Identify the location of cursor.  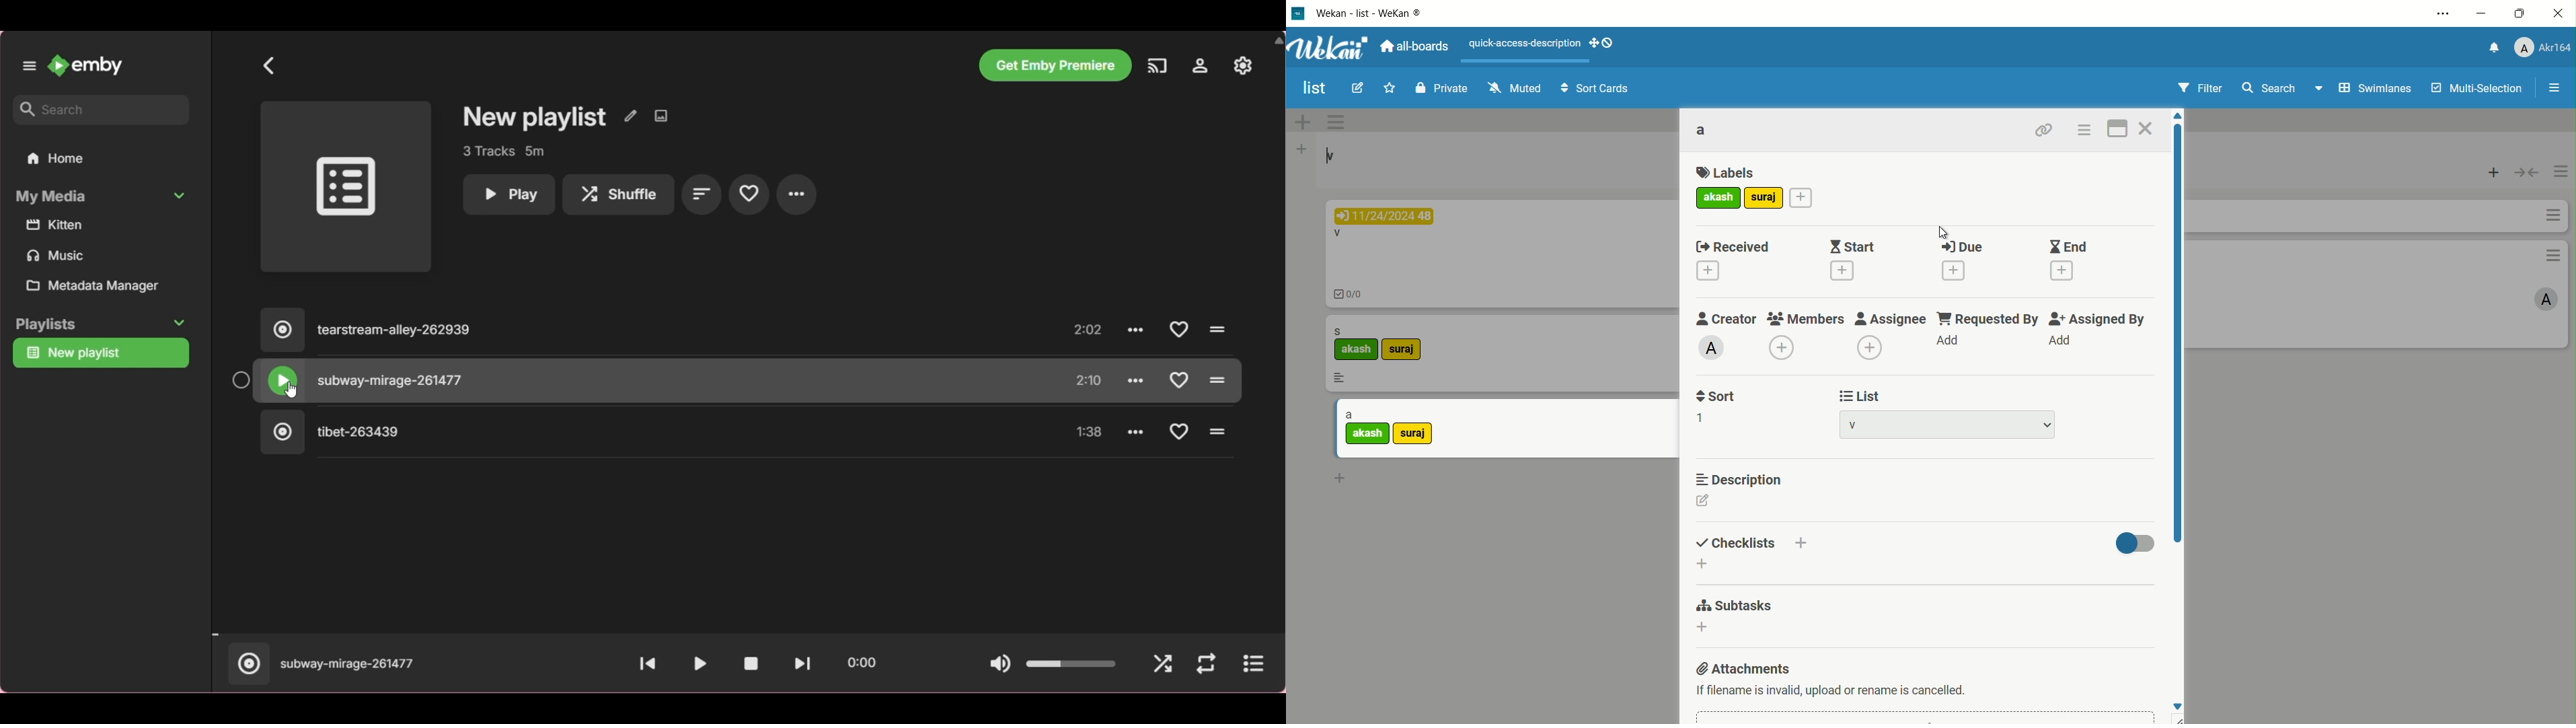
(291, 388).